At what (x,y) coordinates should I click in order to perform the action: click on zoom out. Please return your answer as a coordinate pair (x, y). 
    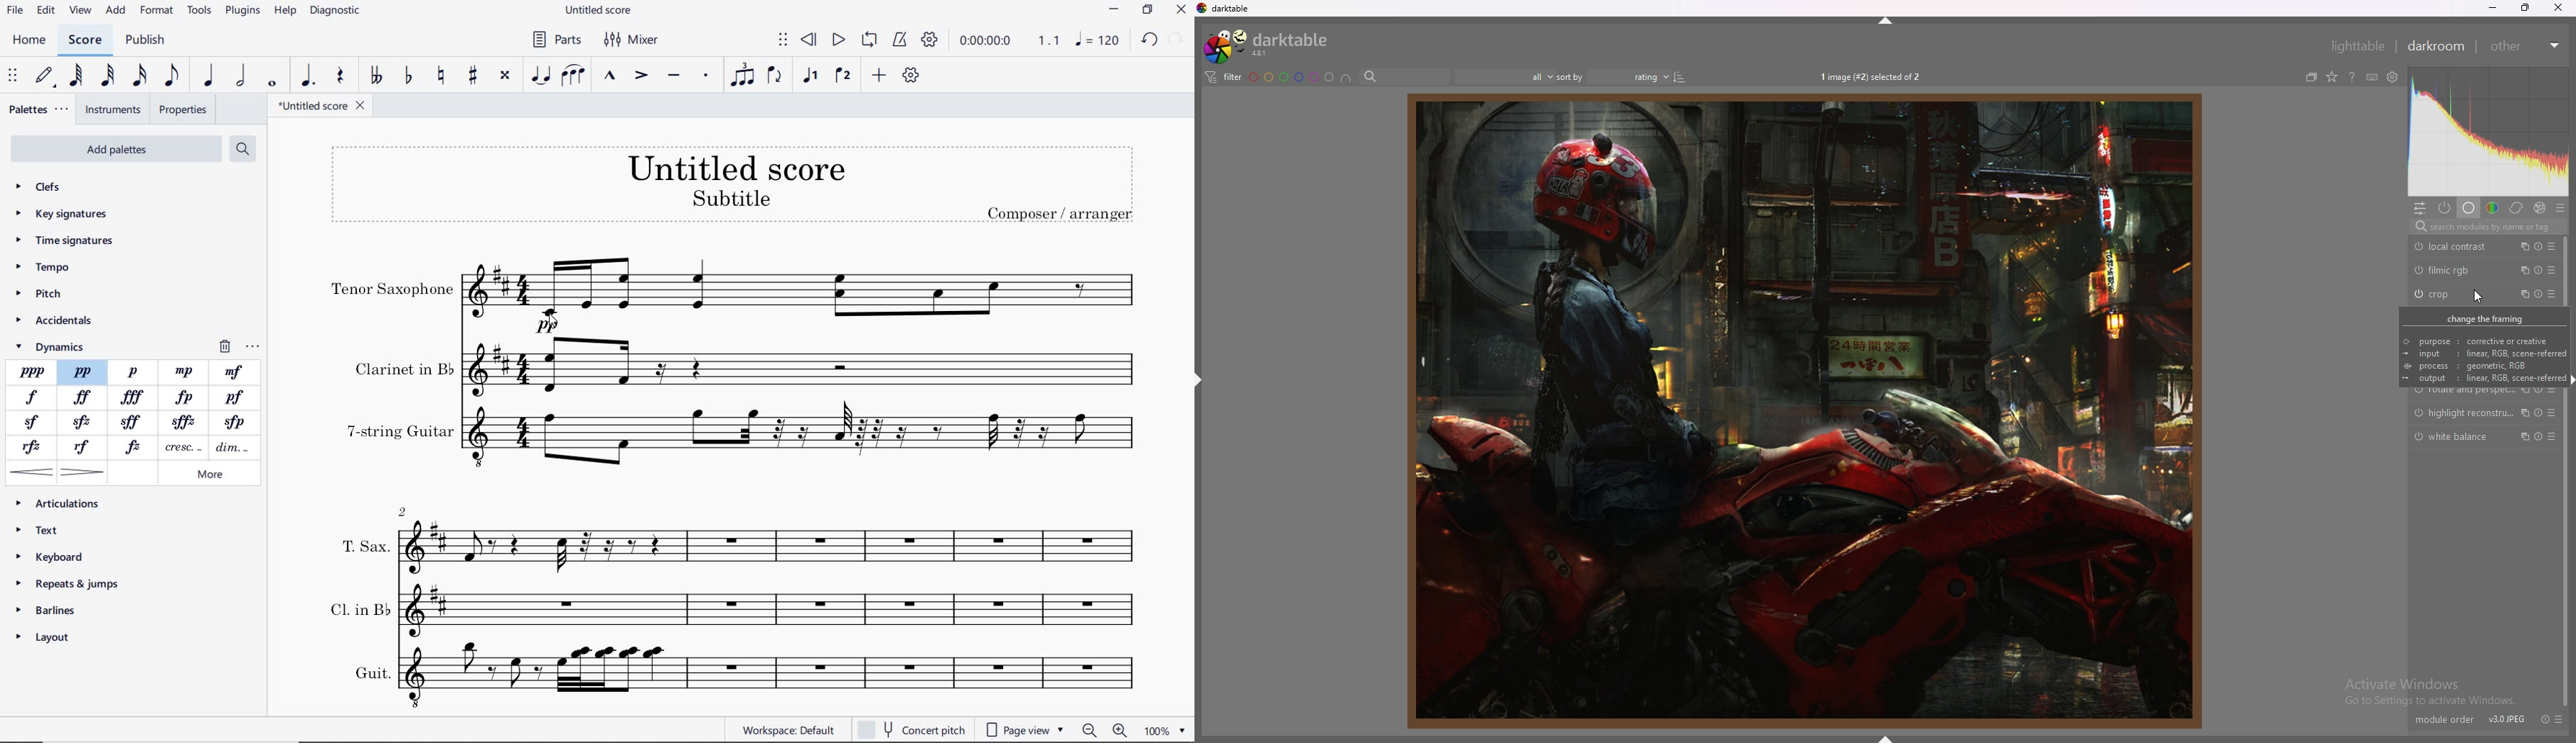
    Looking at the image, I should click on (1090, 730).